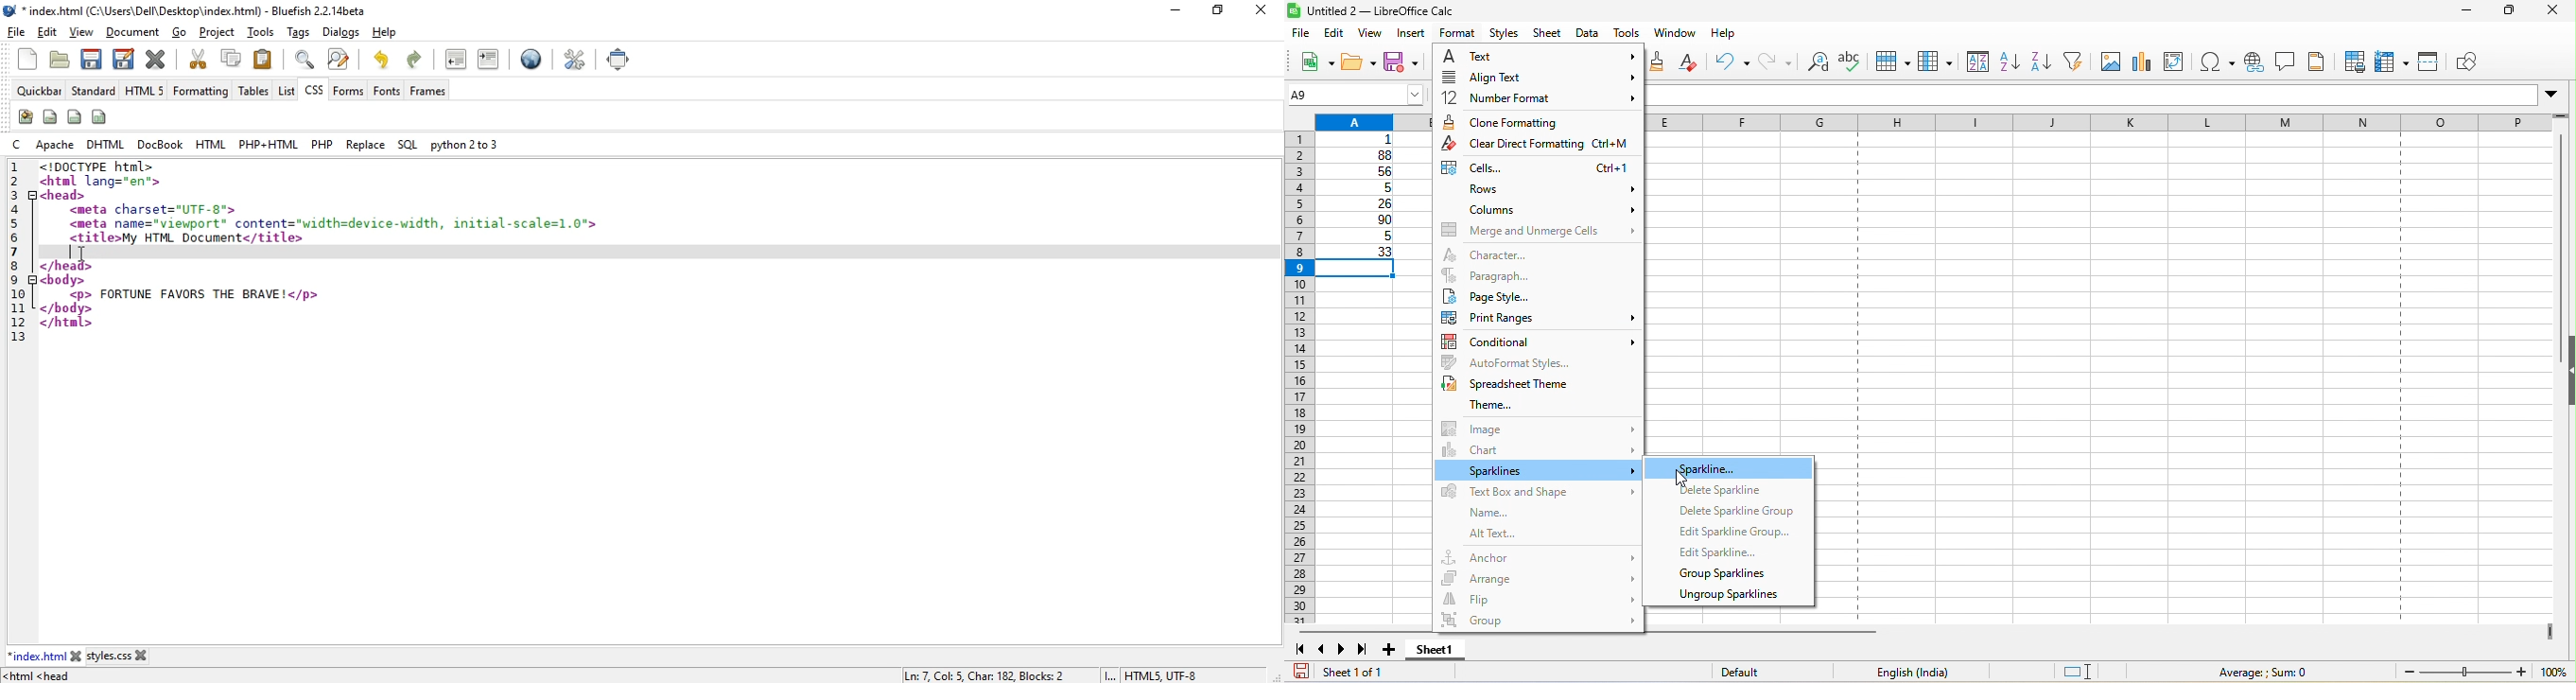 This screenshot has height=700, width=2576. What do you see at coordinates (1298, 379) in the screenshot?
I see `rows` at bounding box center [1298, 379].